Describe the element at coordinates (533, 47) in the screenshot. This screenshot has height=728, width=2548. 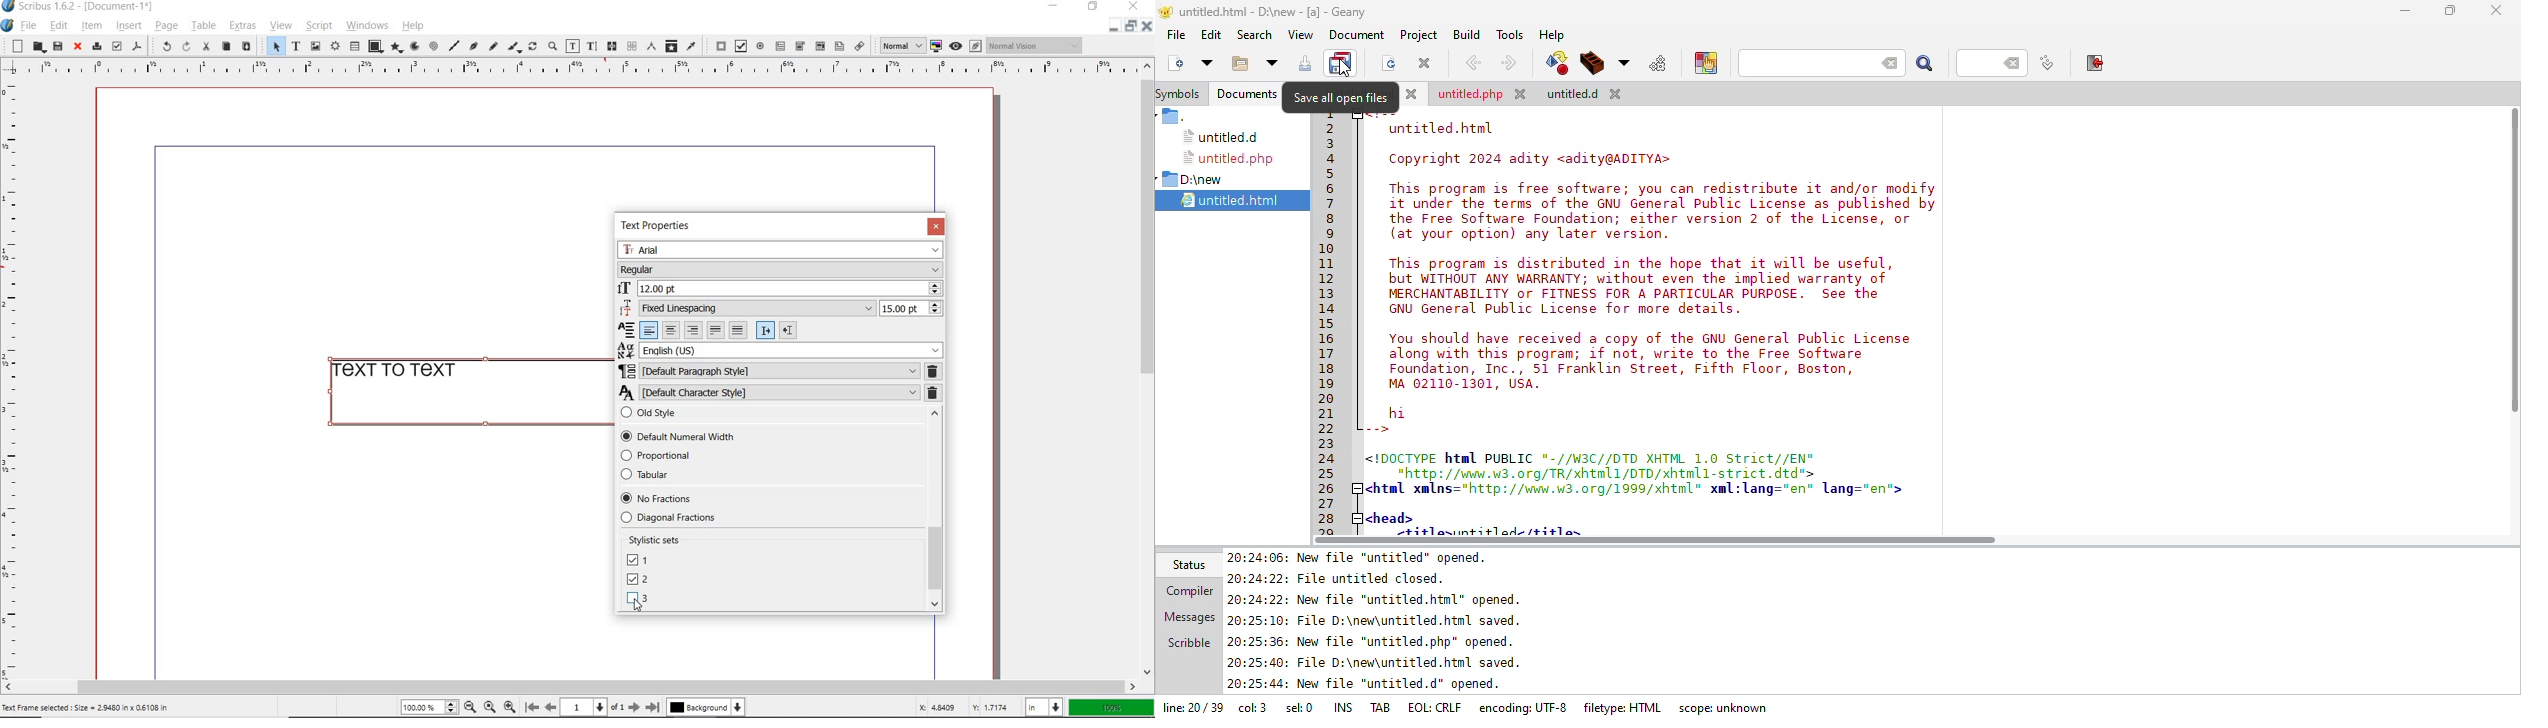
I see `rotate item` at that location.